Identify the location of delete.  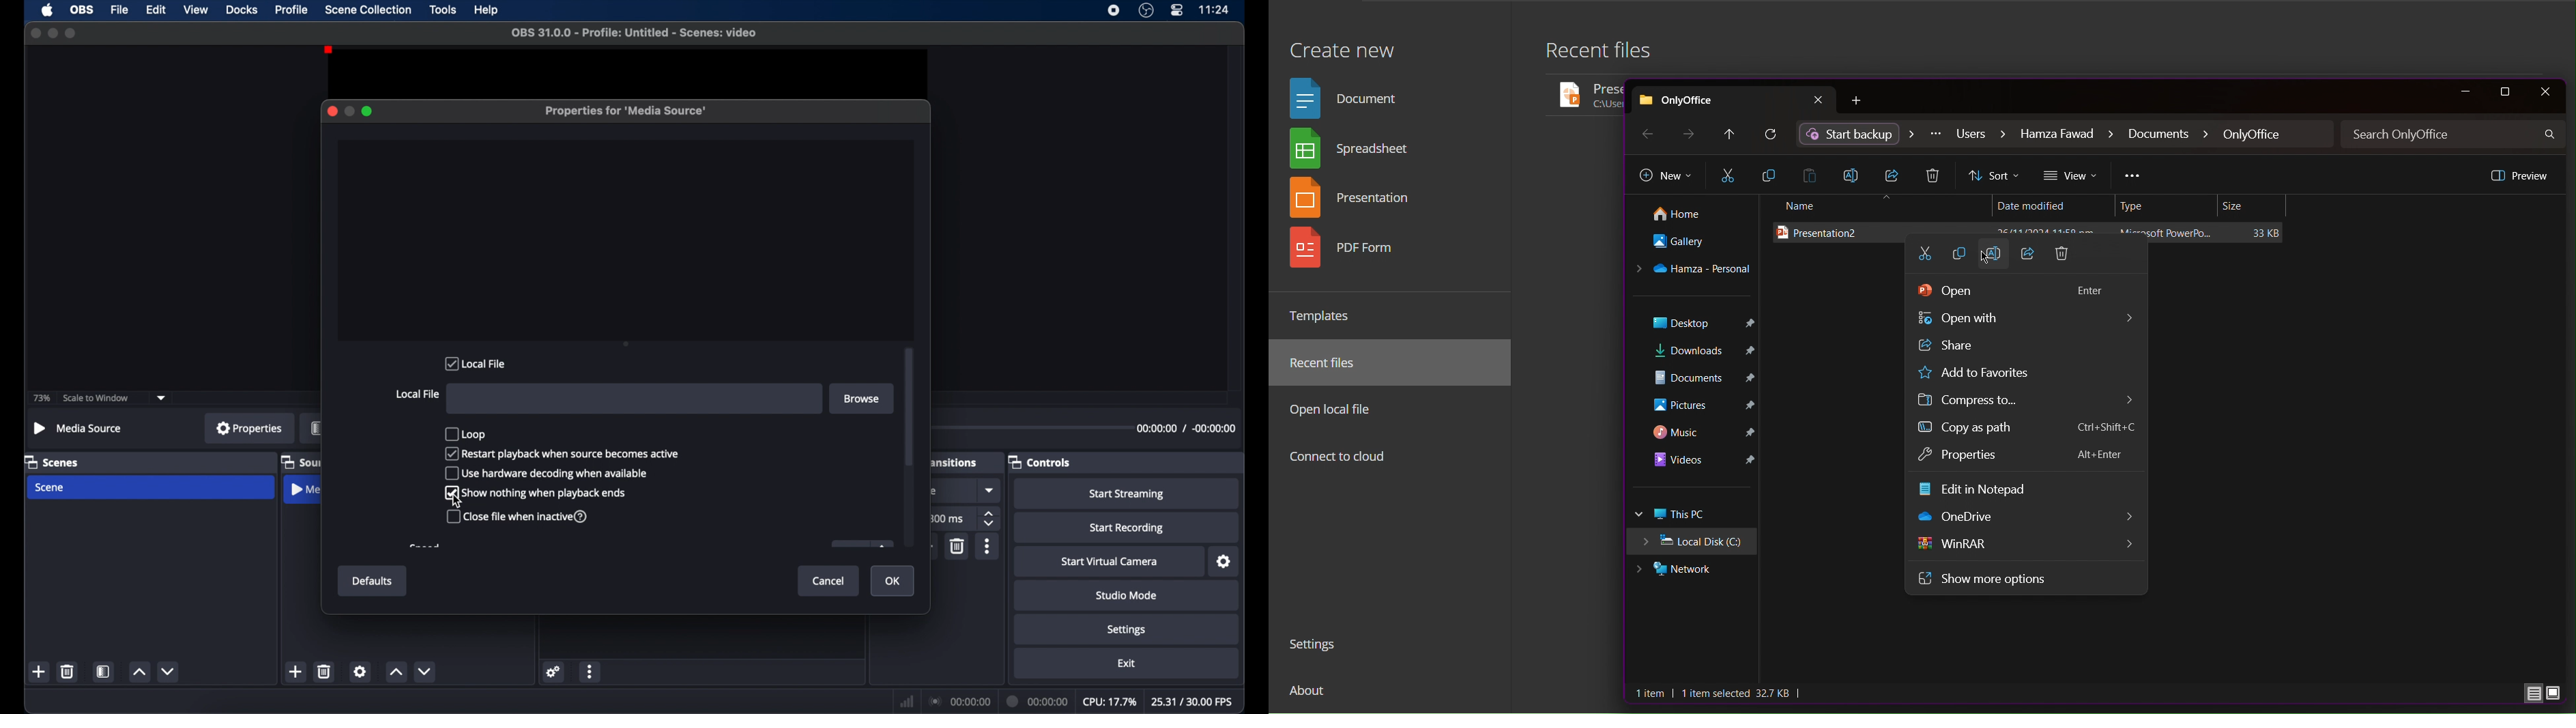
(958, 547).